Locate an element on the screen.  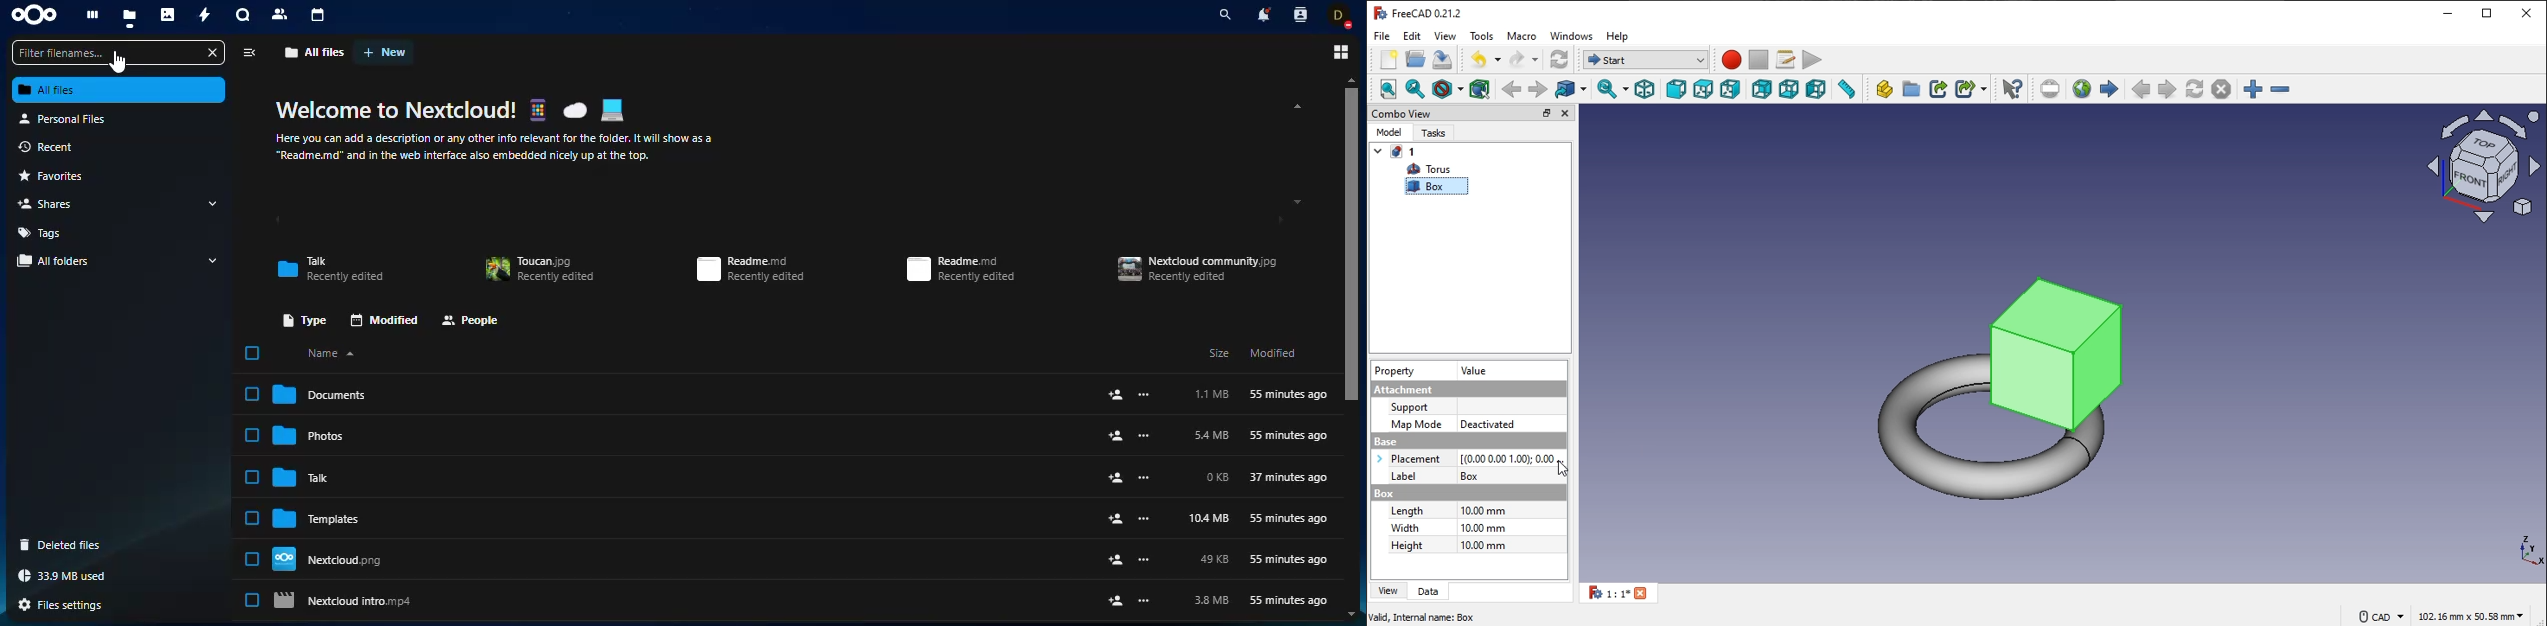
Click to select is located at coordinates (252, 476).